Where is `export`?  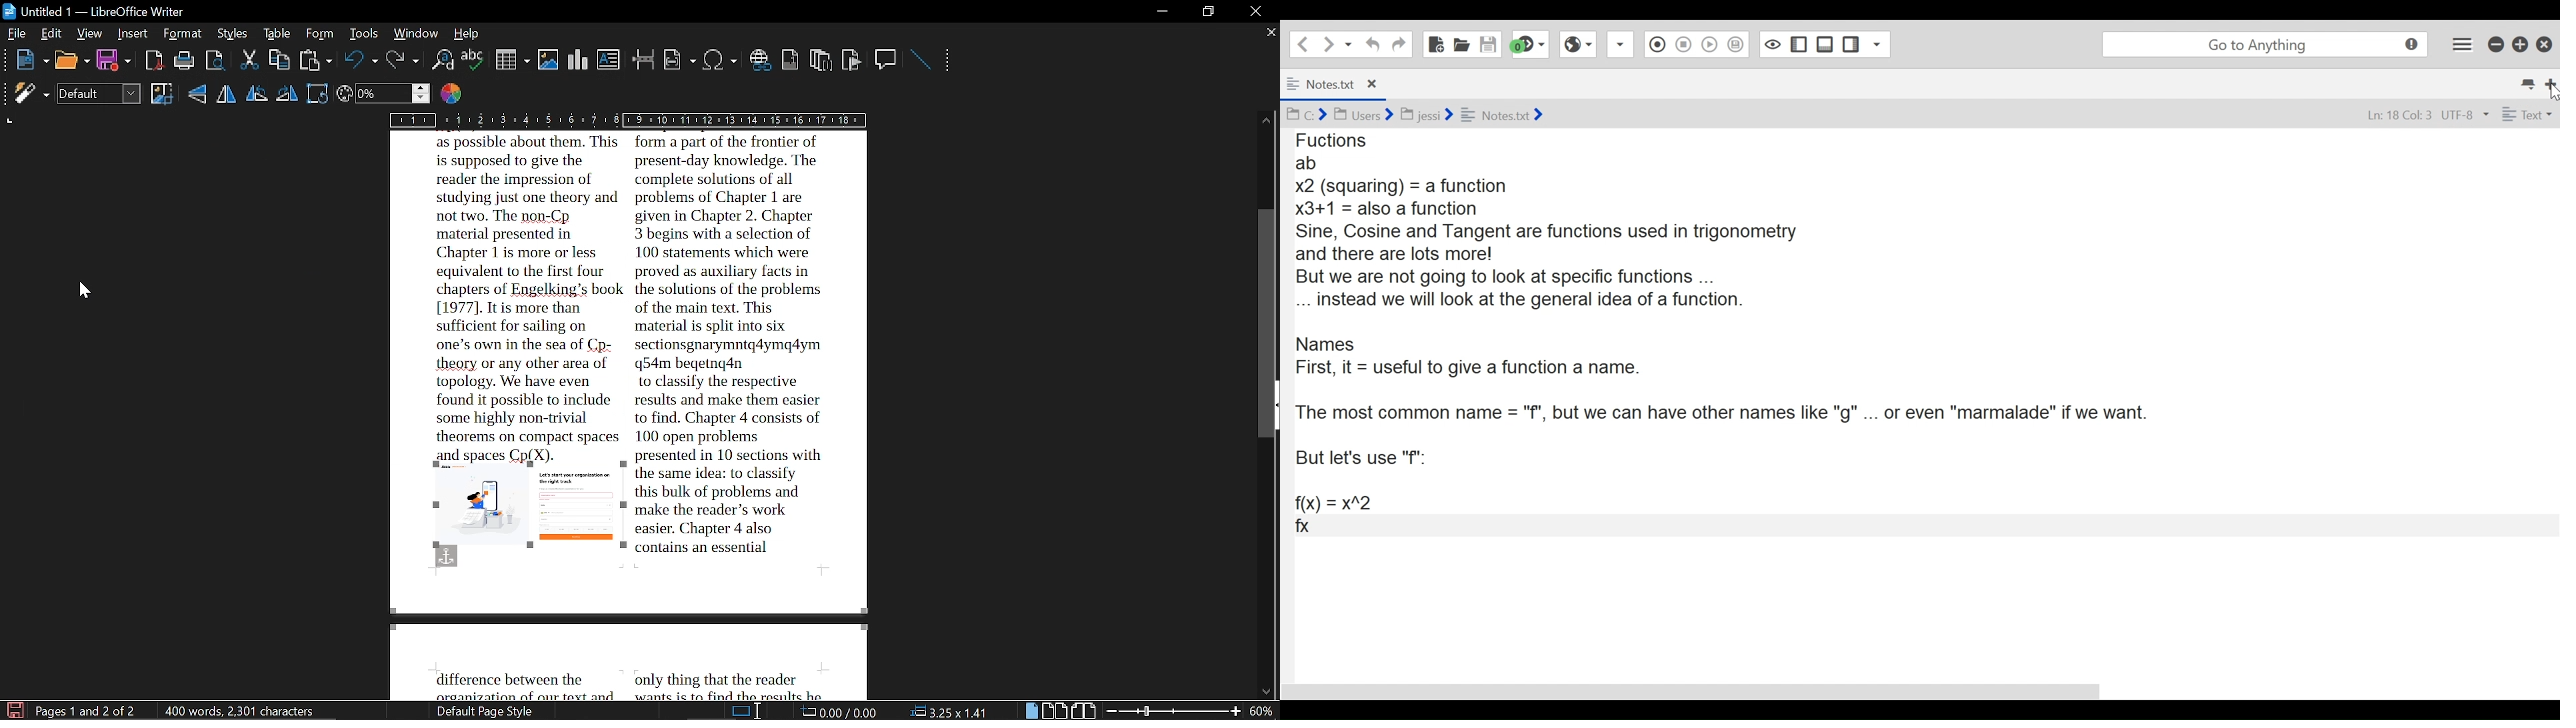
export is located at coordinates (214, 61).